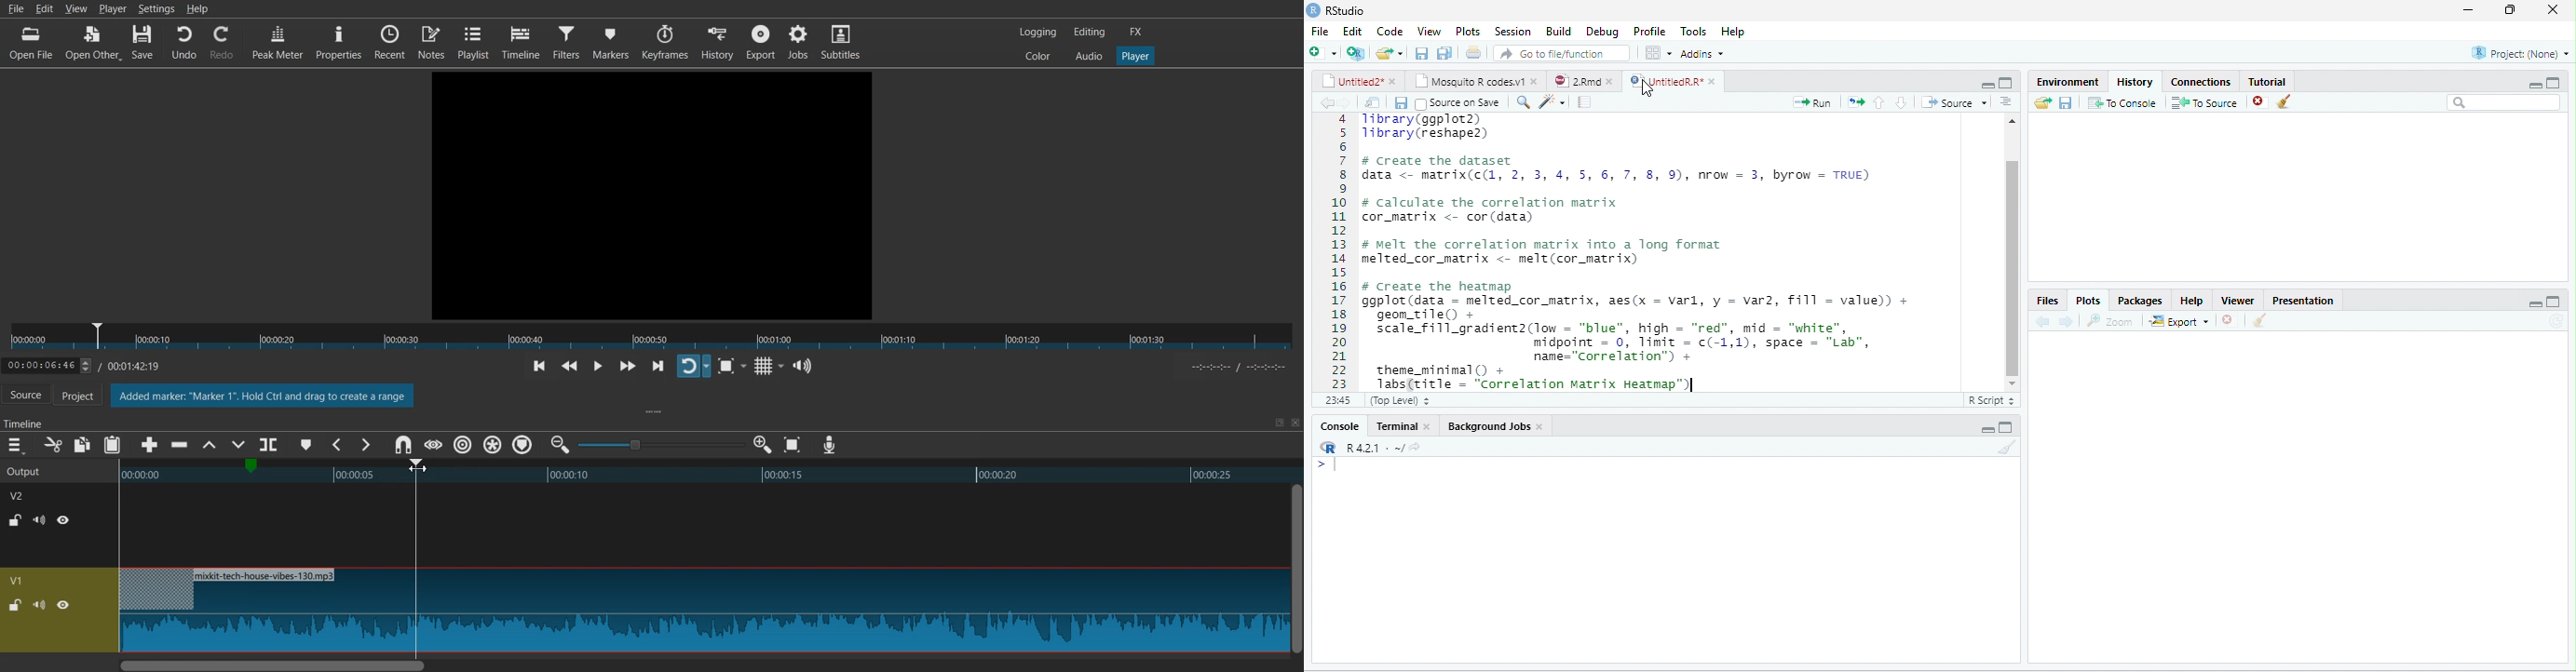 Image resolution: width=2576 pixels, height=672 pixels. Describe the element at coordinates (1368, 101) in the screenshot. I see `files` at that location.